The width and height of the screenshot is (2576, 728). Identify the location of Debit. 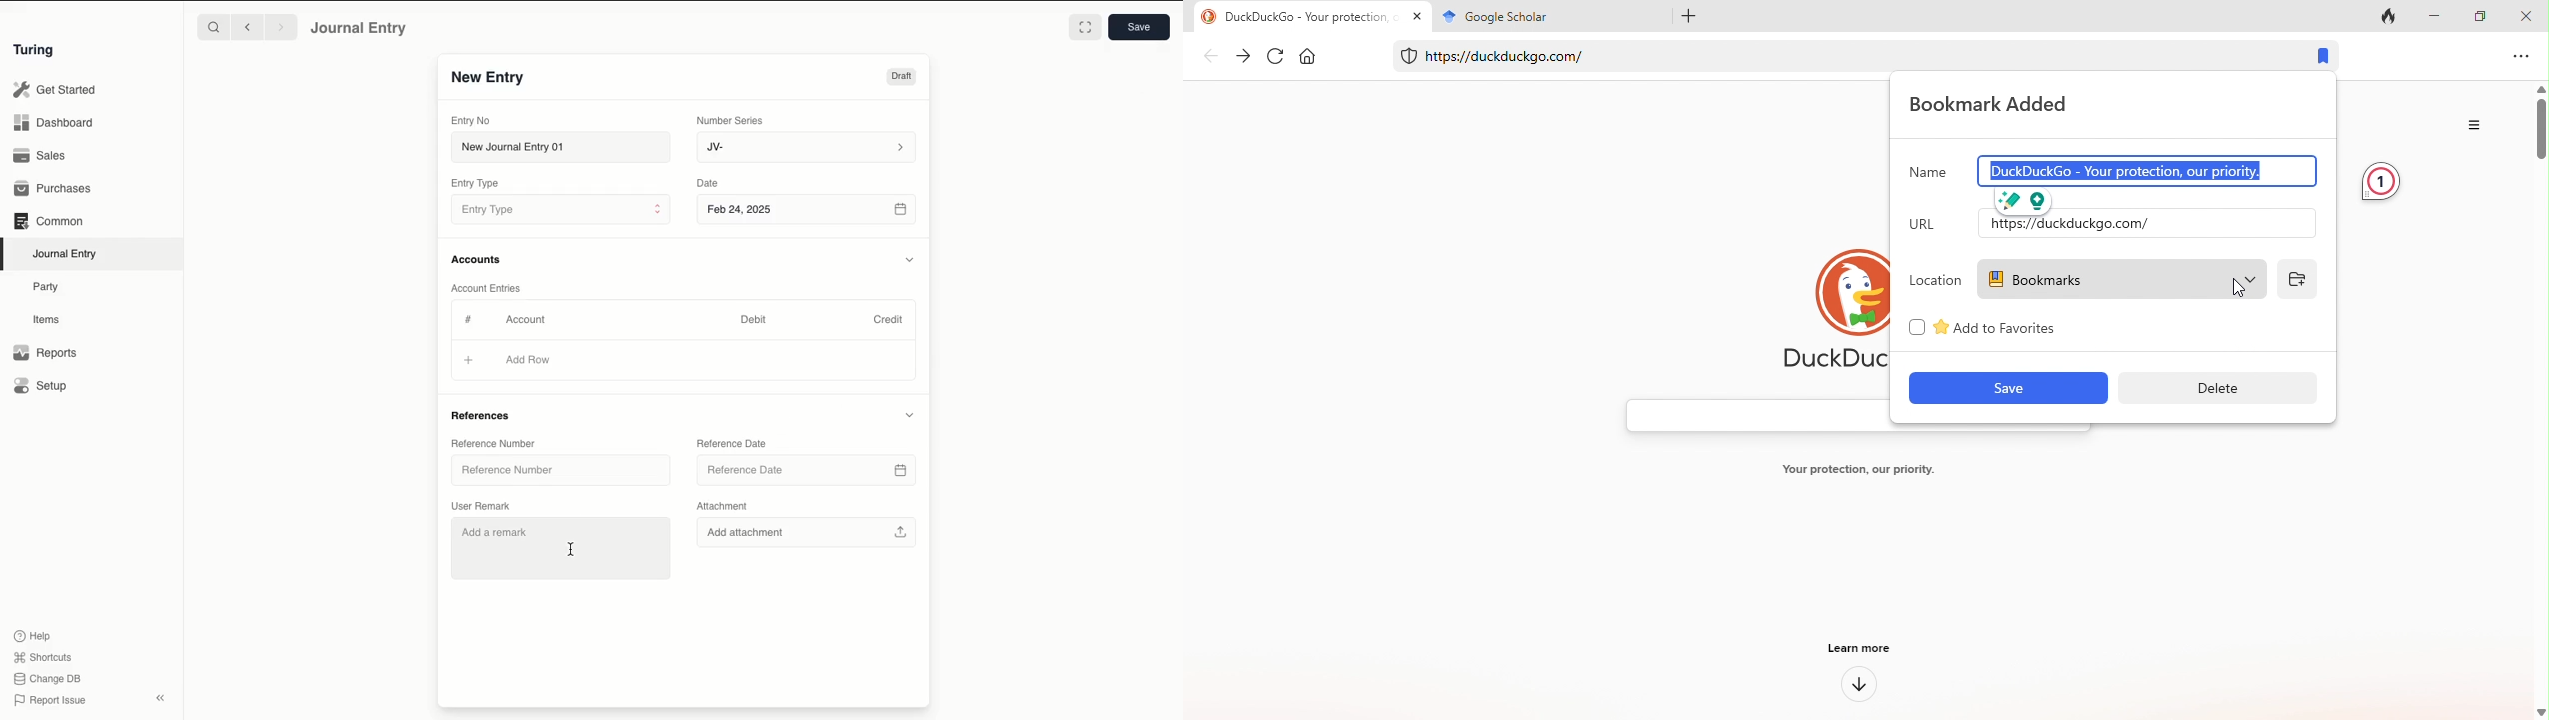
(754, 320).